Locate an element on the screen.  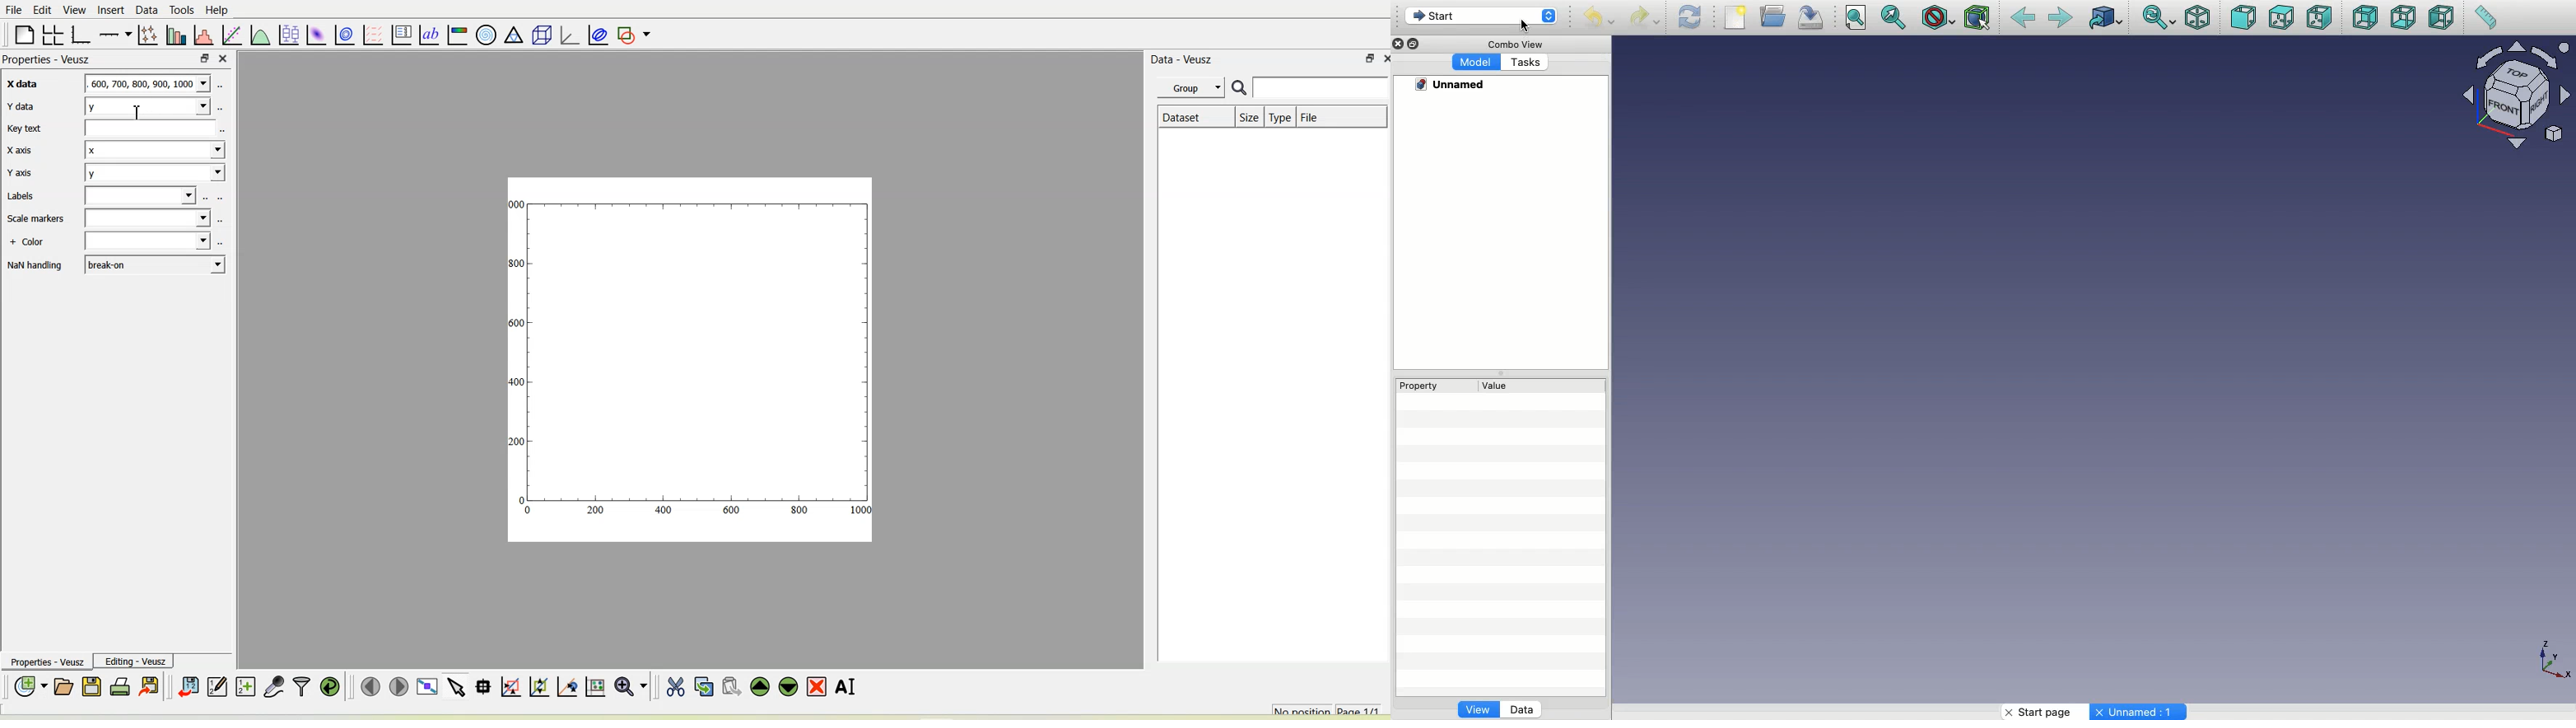
select using dataset browser is located at coordinates (222, 197).